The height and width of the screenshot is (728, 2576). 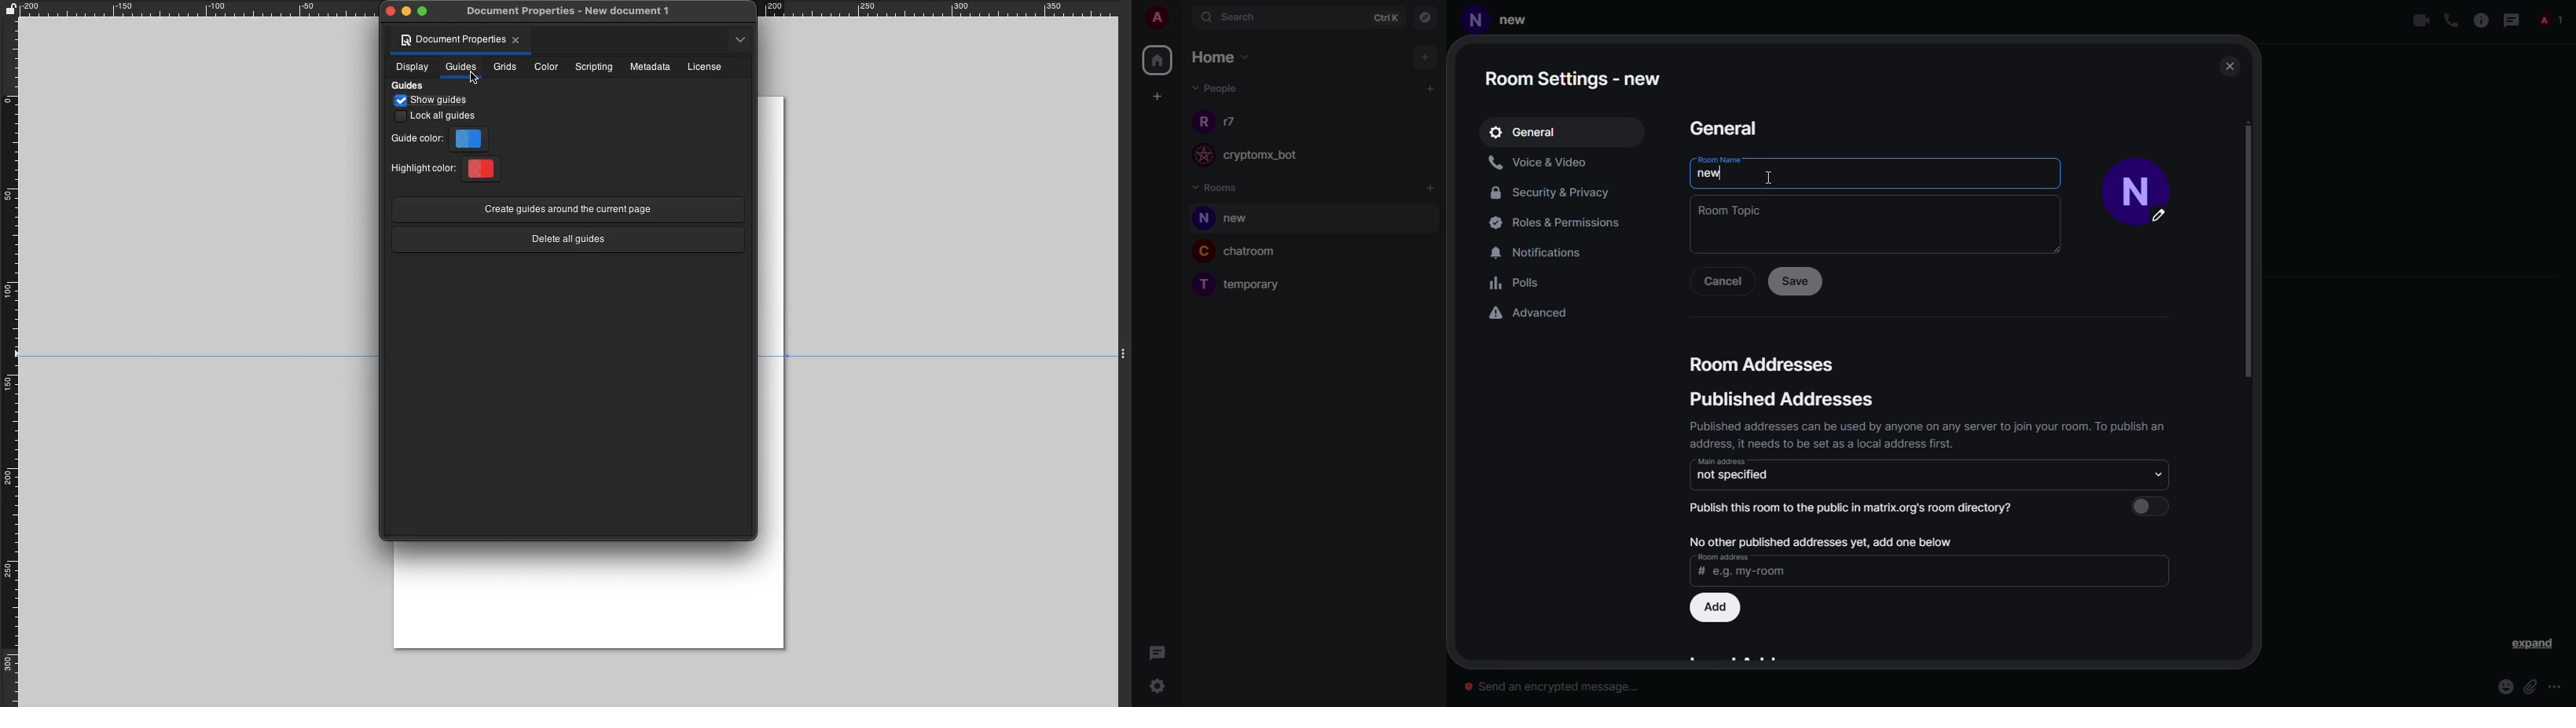 I want to click on home, so click(x=1160, y=58).